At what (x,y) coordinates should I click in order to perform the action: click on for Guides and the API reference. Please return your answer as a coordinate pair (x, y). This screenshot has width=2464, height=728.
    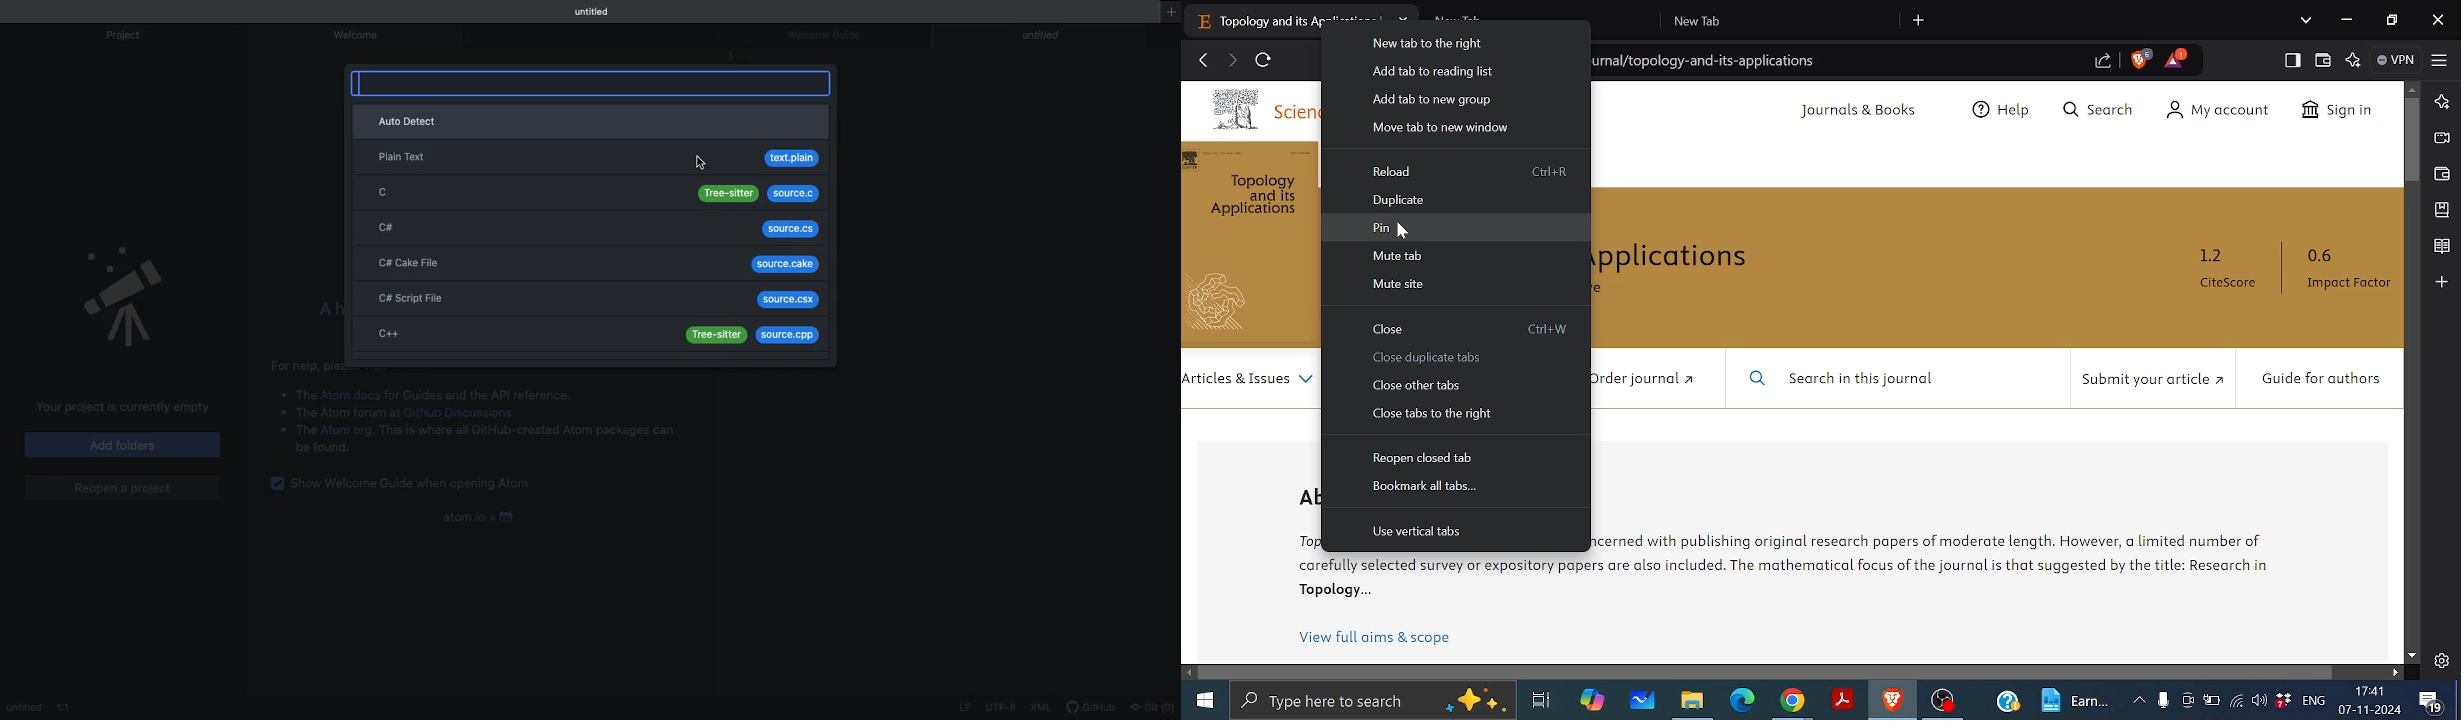
    Looking at the image, I should click on (484, 394).